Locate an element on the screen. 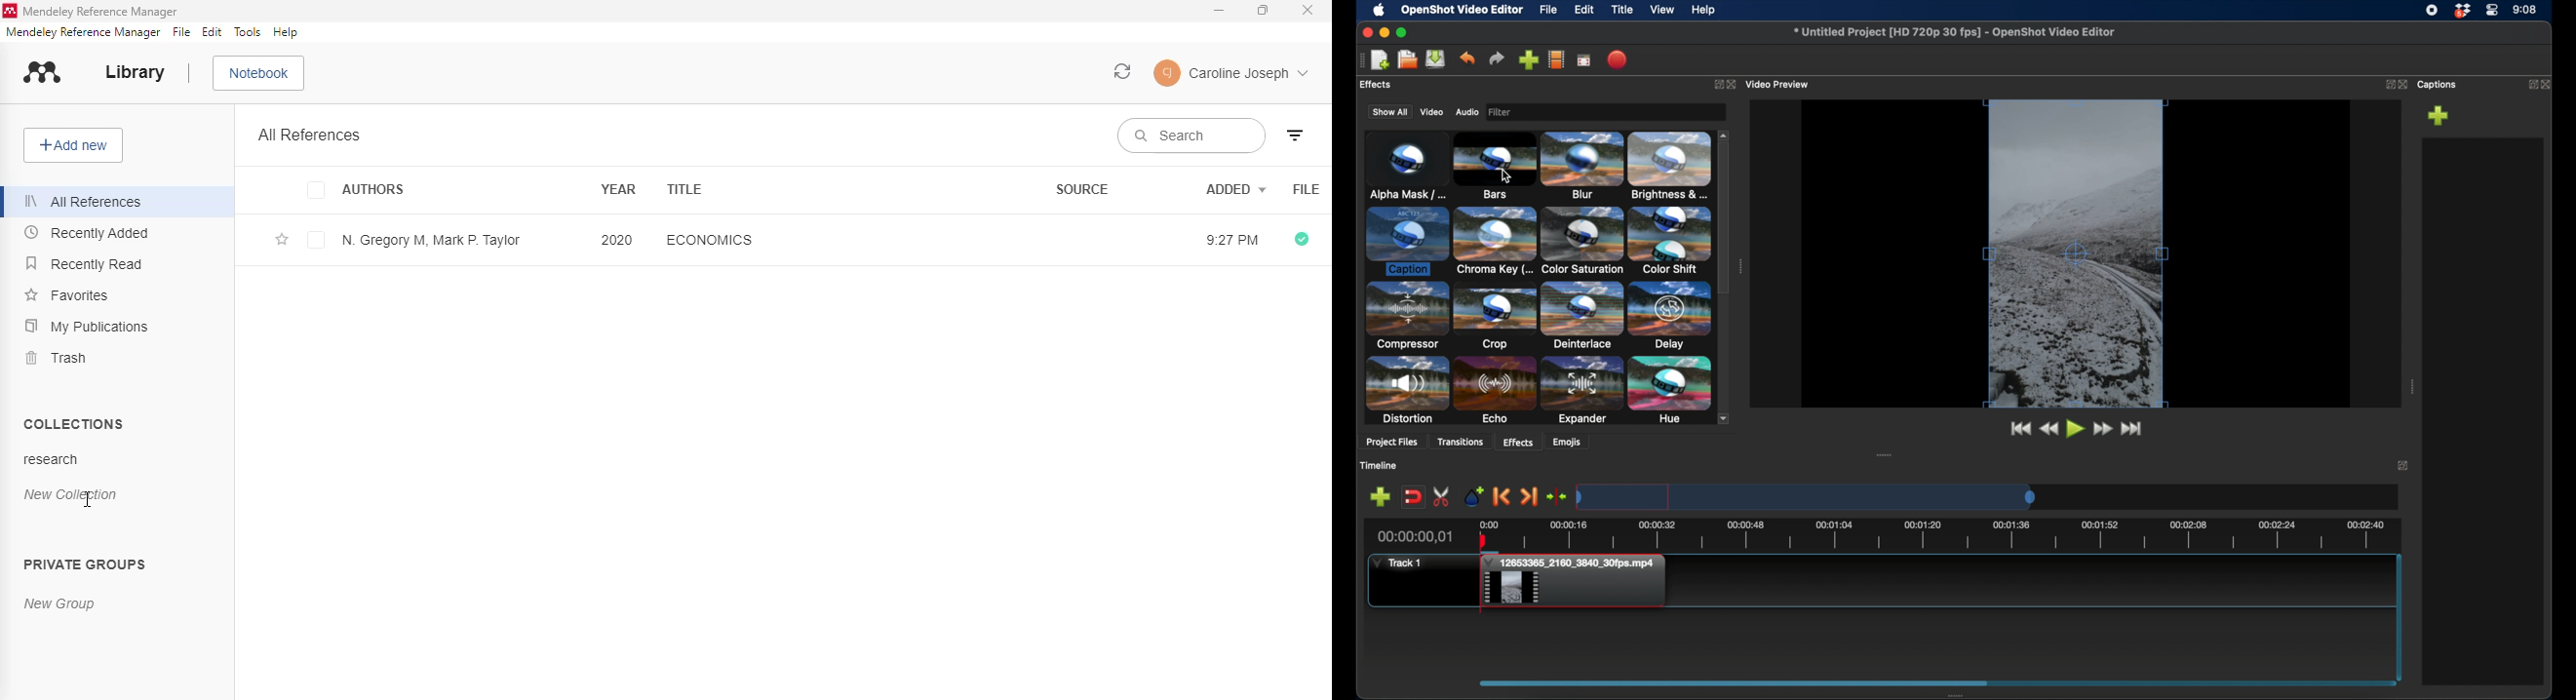 This screenshot has height=700, width=2576. add new is located at coordinates (73, 145).